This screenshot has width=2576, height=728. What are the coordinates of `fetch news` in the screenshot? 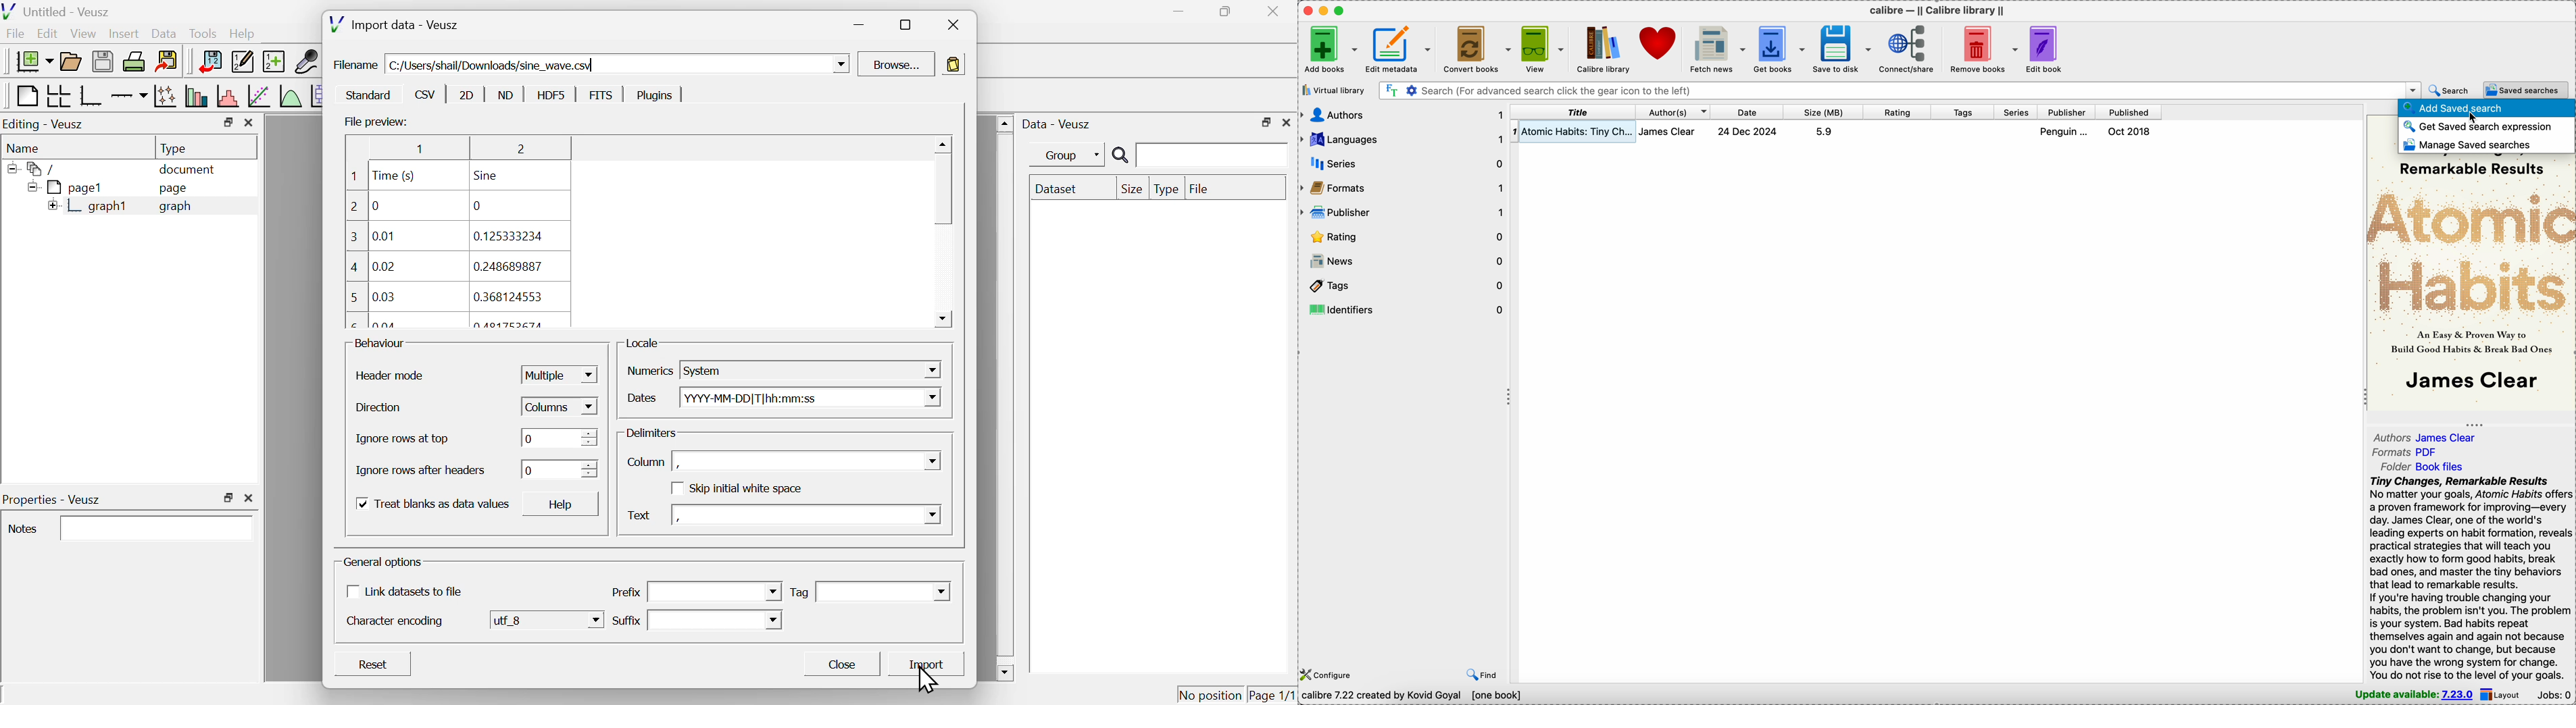 It's located at (1719, 48).